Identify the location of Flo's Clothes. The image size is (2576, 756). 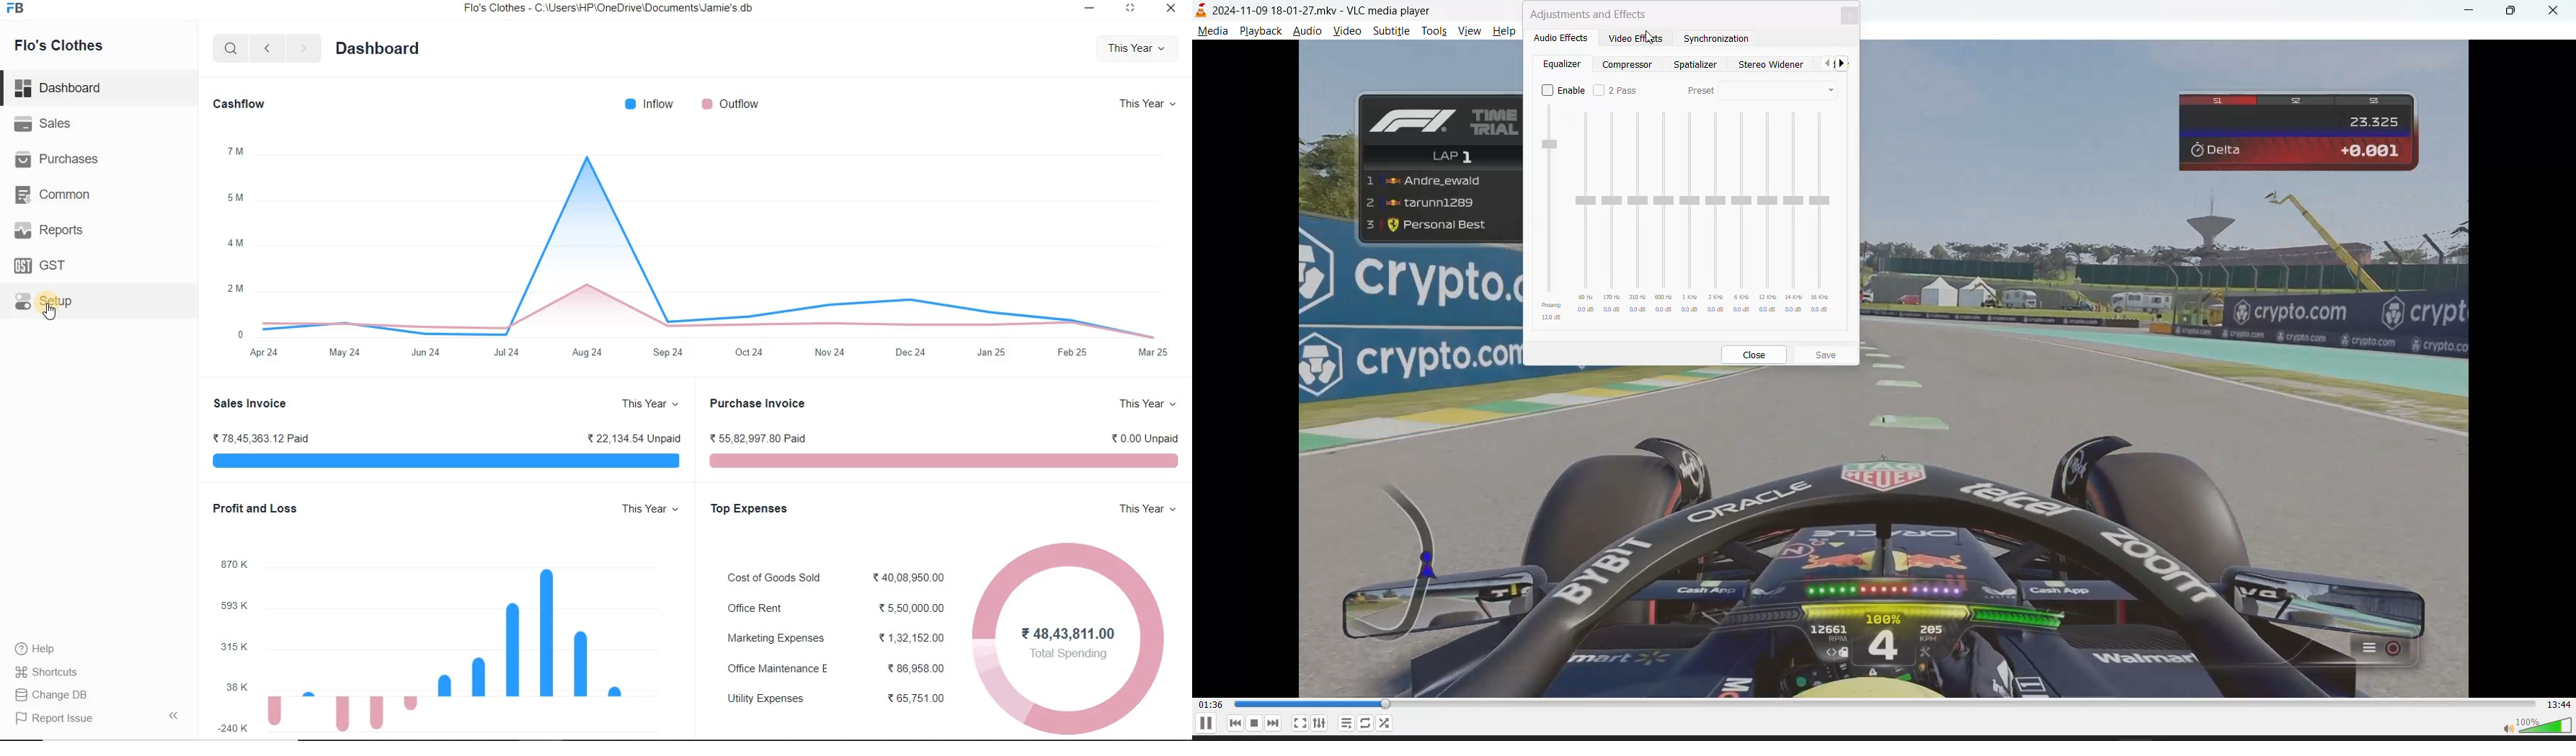
(57, 47).